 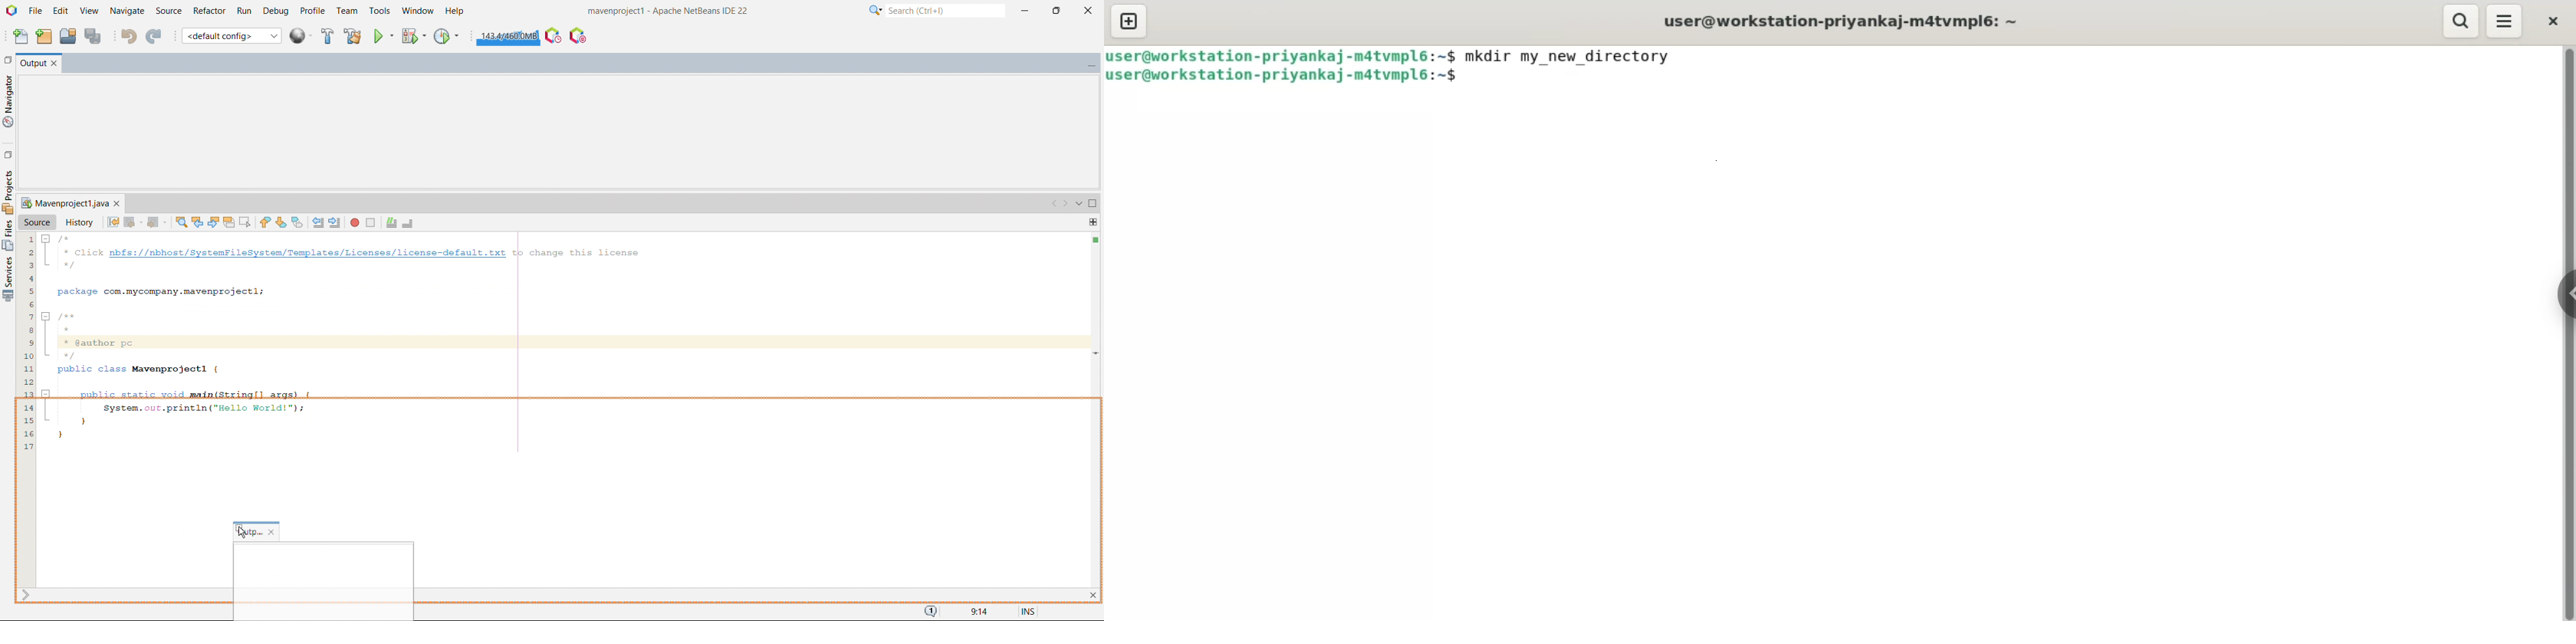 I want to click on team, so click(x=348, y=11).